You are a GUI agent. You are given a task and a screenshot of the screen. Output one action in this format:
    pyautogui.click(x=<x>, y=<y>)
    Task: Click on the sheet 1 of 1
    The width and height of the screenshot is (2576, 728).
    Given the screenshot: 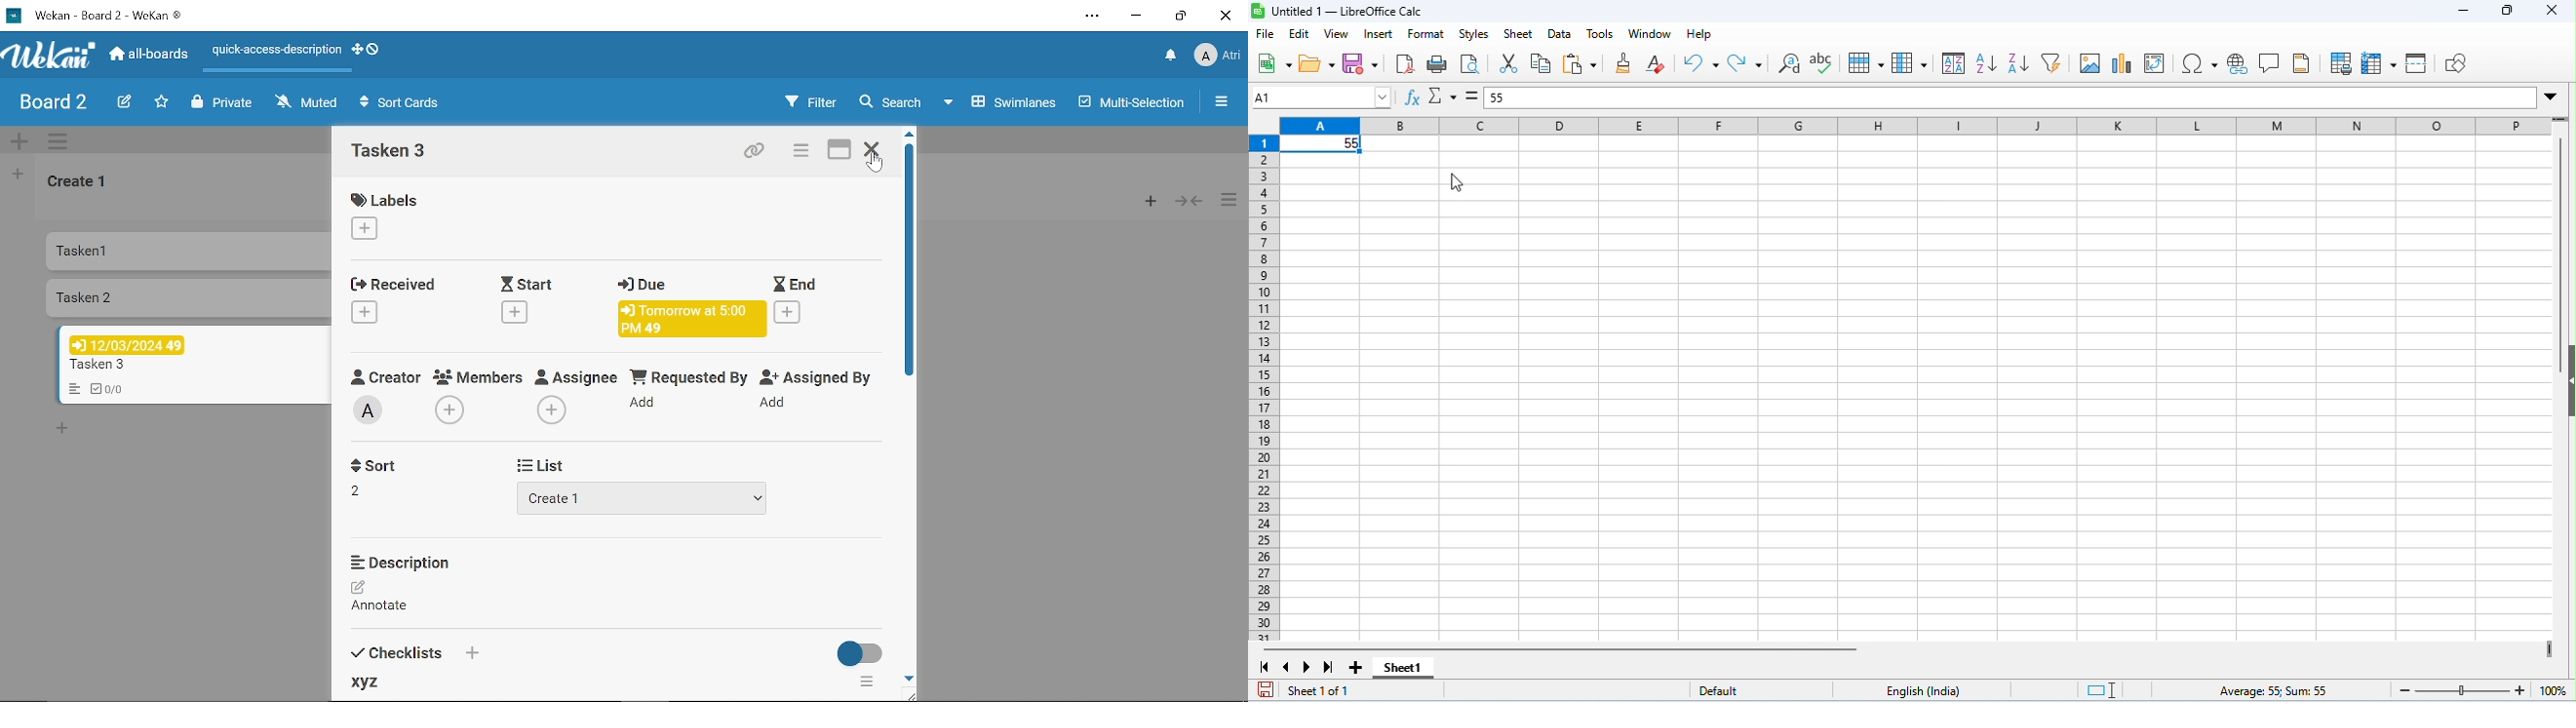 What is the action you would take?
    pyautogui.click(x=1325, y=691)
    